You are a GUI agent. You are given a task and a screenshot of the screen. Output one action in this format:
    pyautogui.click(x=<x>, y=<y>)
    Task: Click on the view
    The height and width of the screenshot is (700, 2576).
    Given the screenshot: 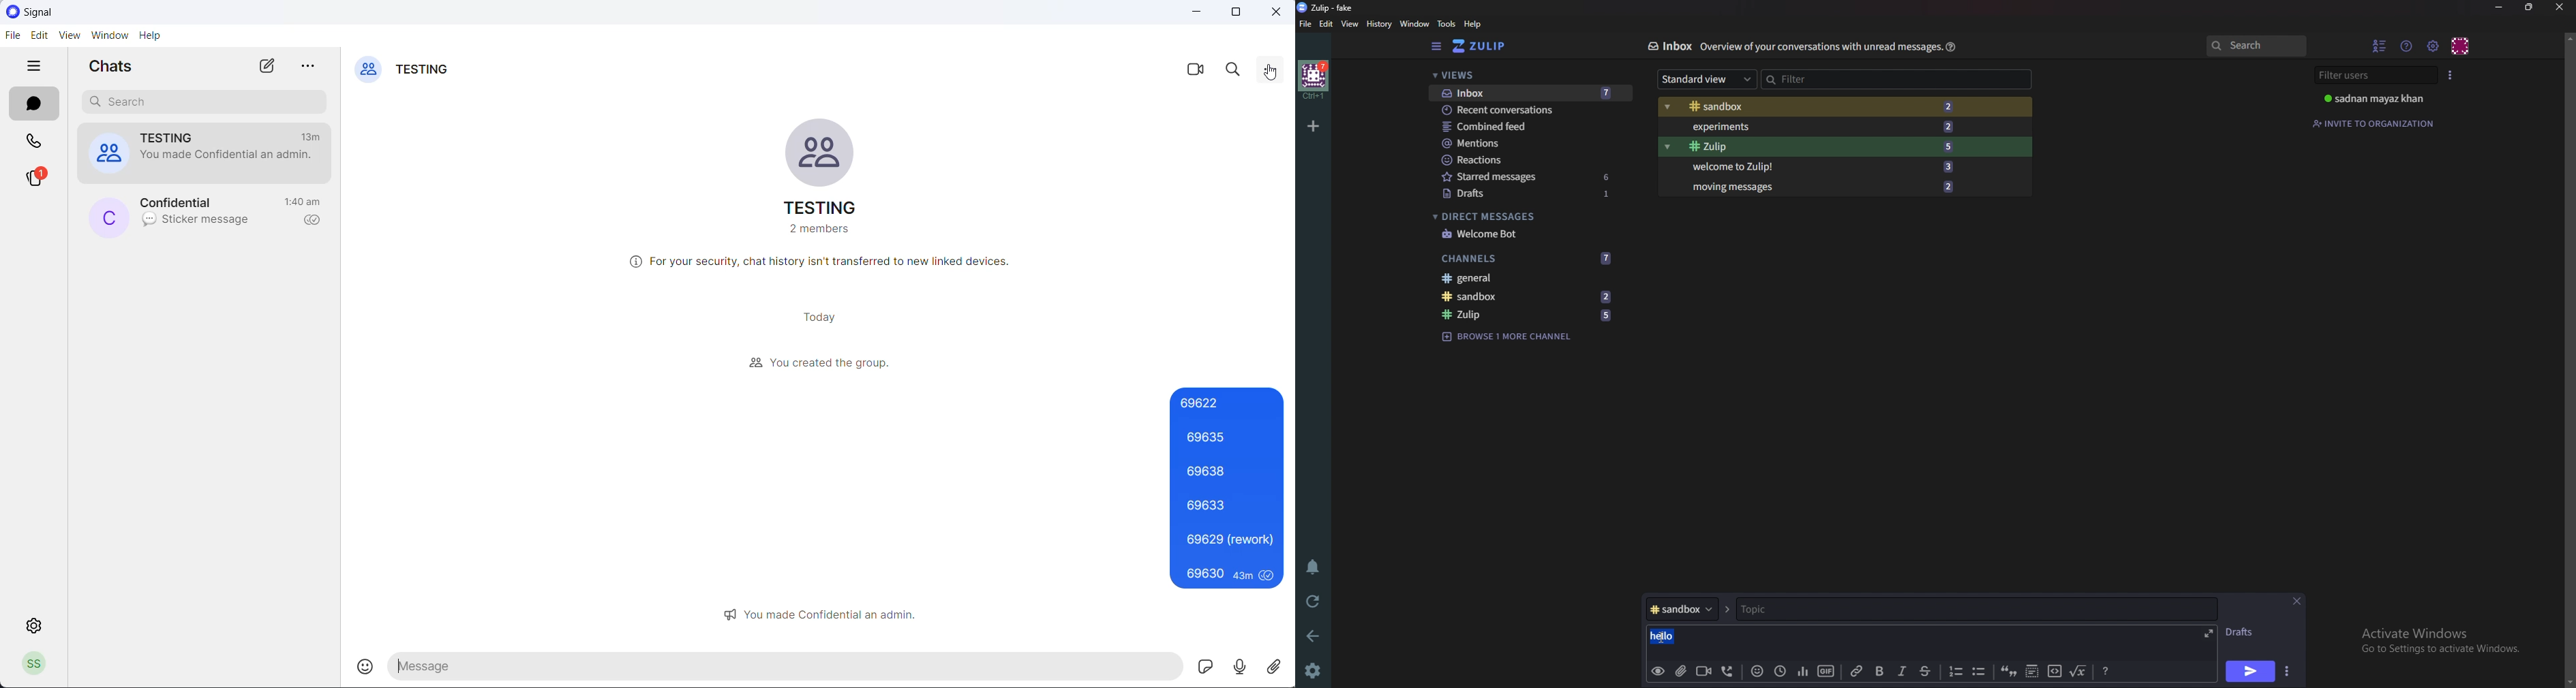 What is the action you would take?
    pyautogui.click(x=68, y=37)
    